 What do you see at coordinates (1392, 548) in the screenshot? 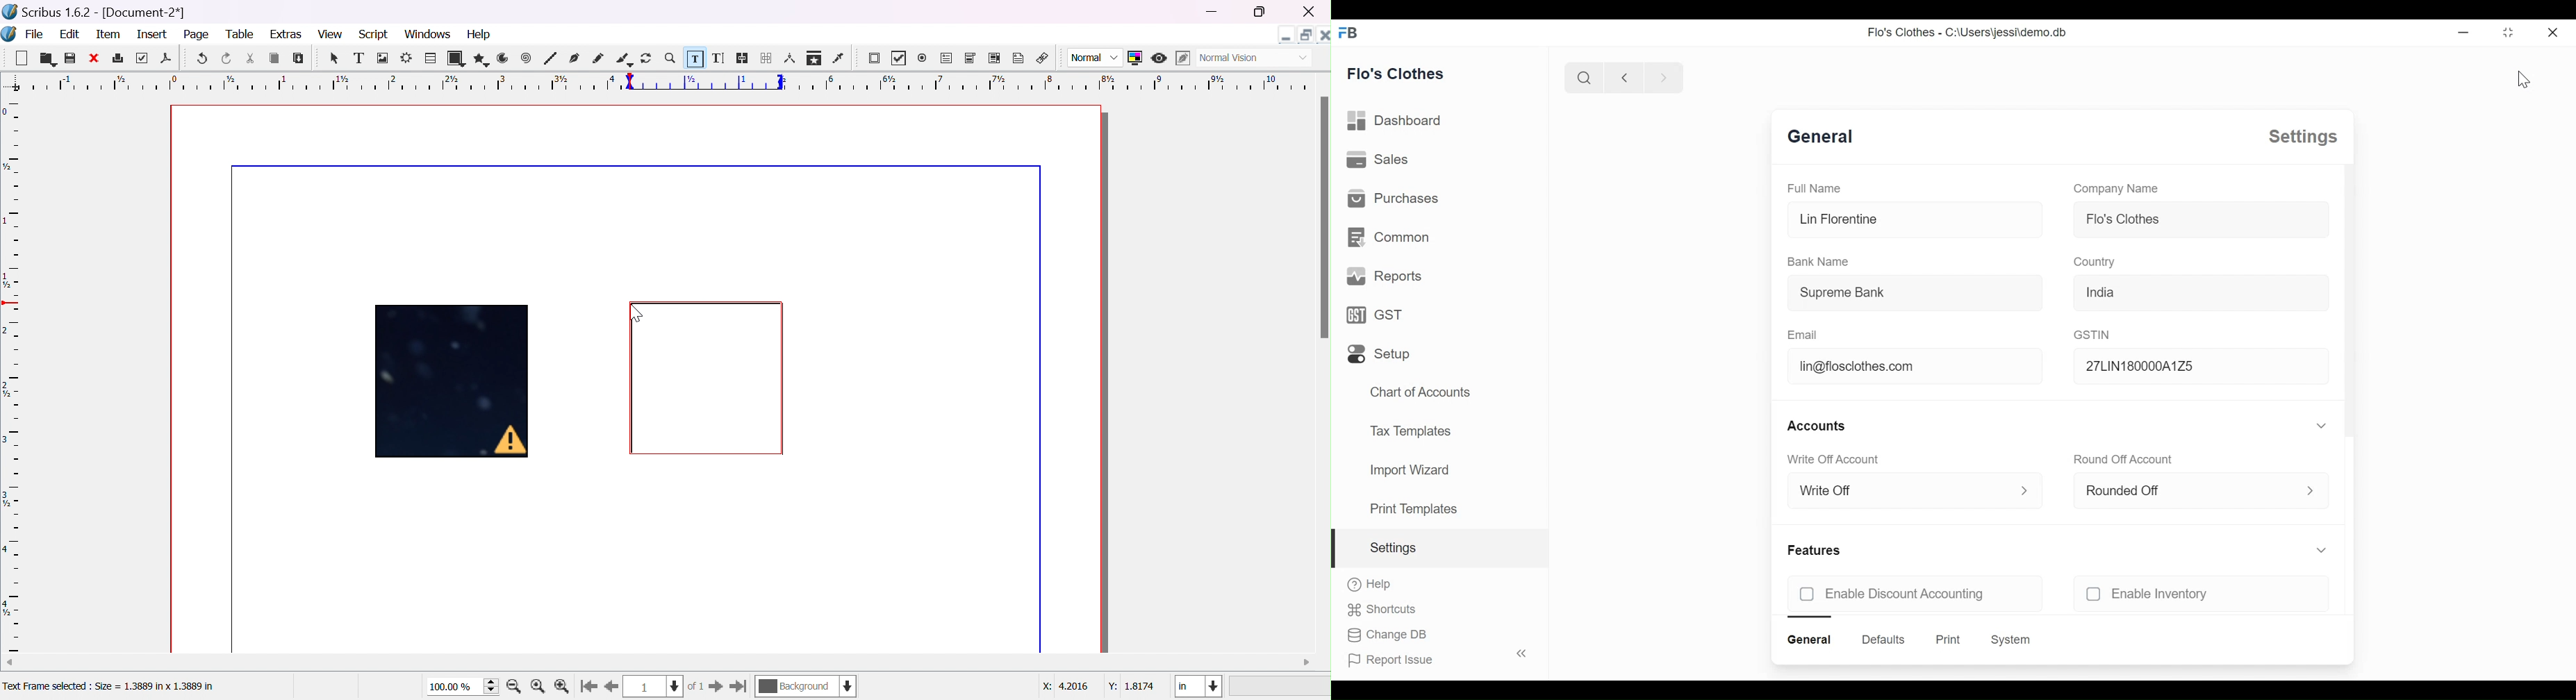
I see `settings` at bounding box center [1392, 548].